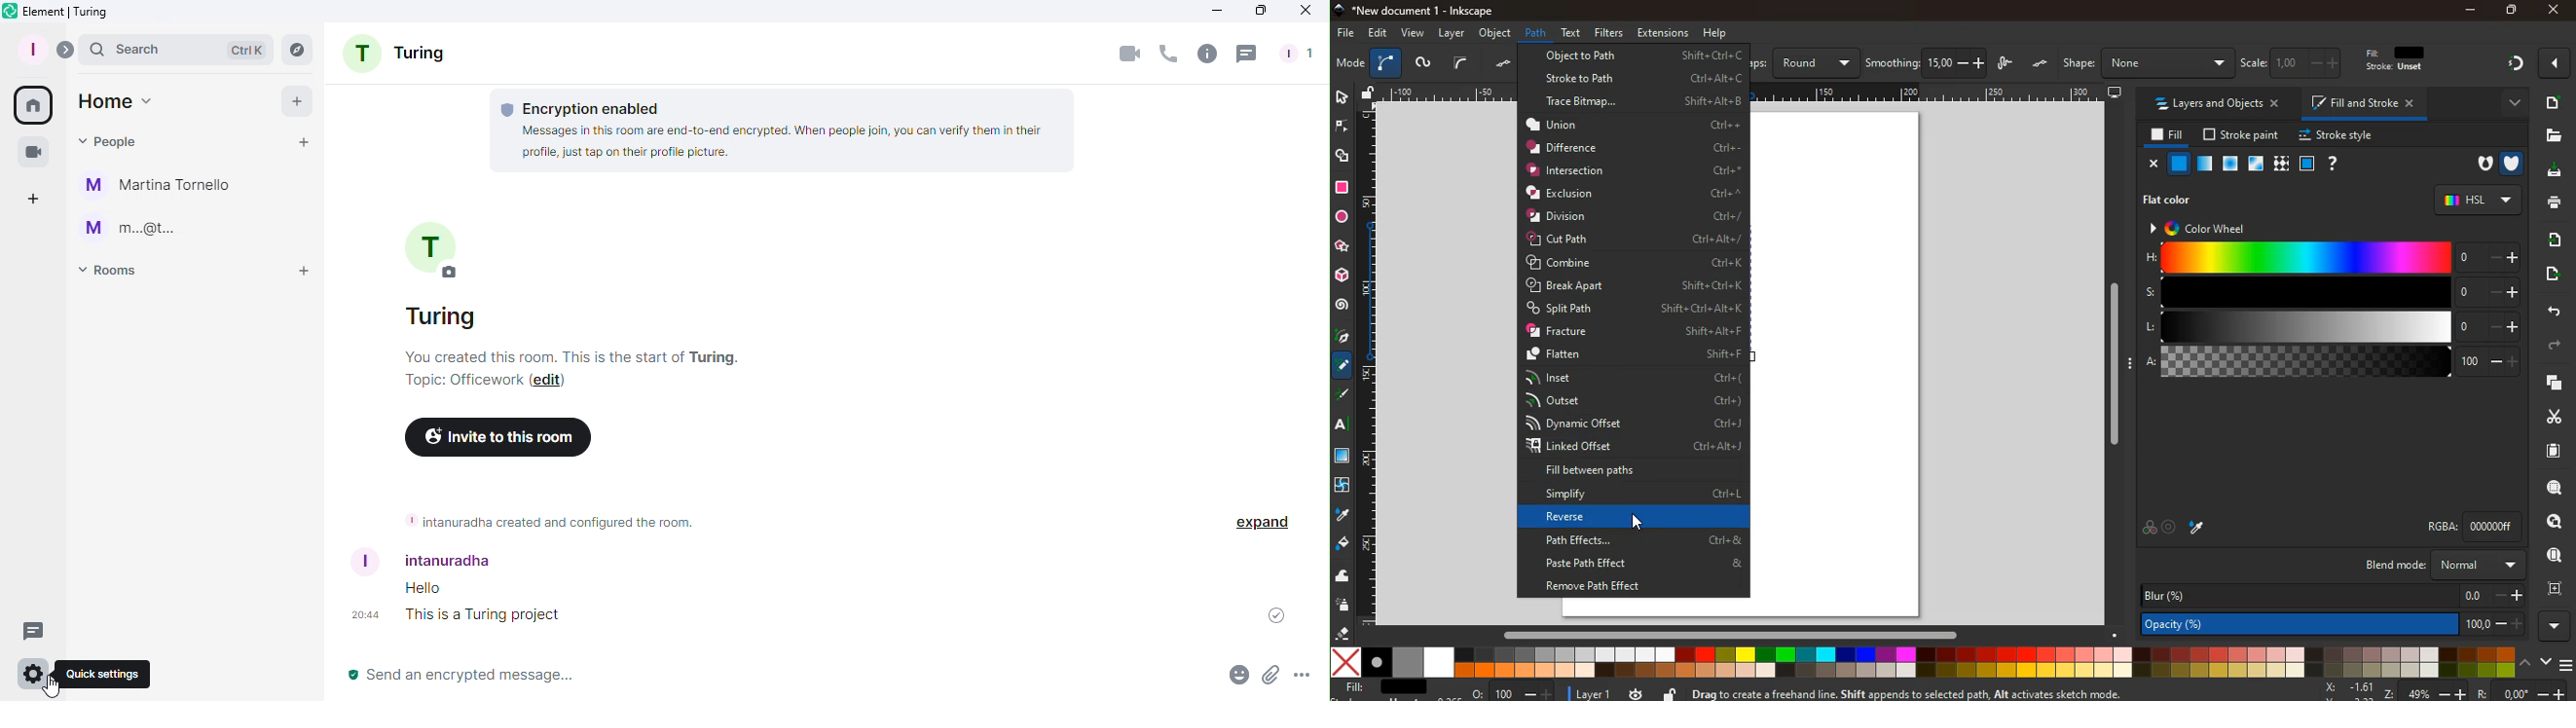 This screenshot has width=2576, height=728. I want to click on Room, so click(398, 55).